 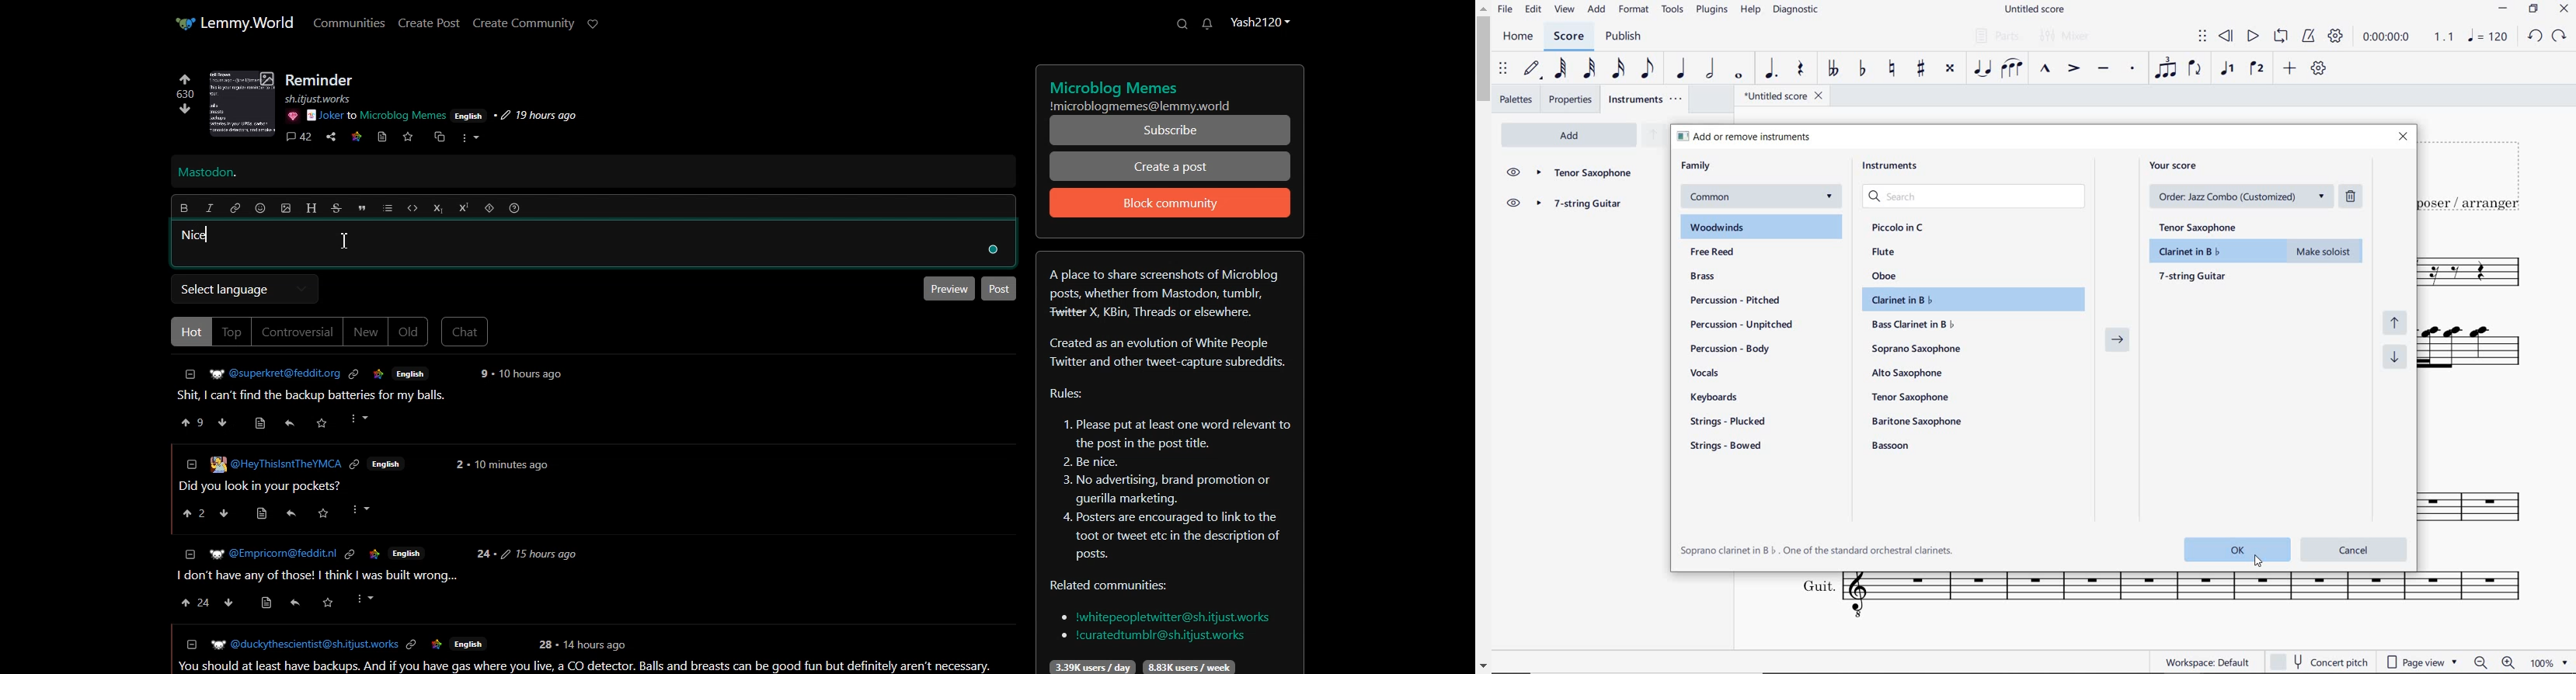 I want to click on , so click(x=413, y=645).